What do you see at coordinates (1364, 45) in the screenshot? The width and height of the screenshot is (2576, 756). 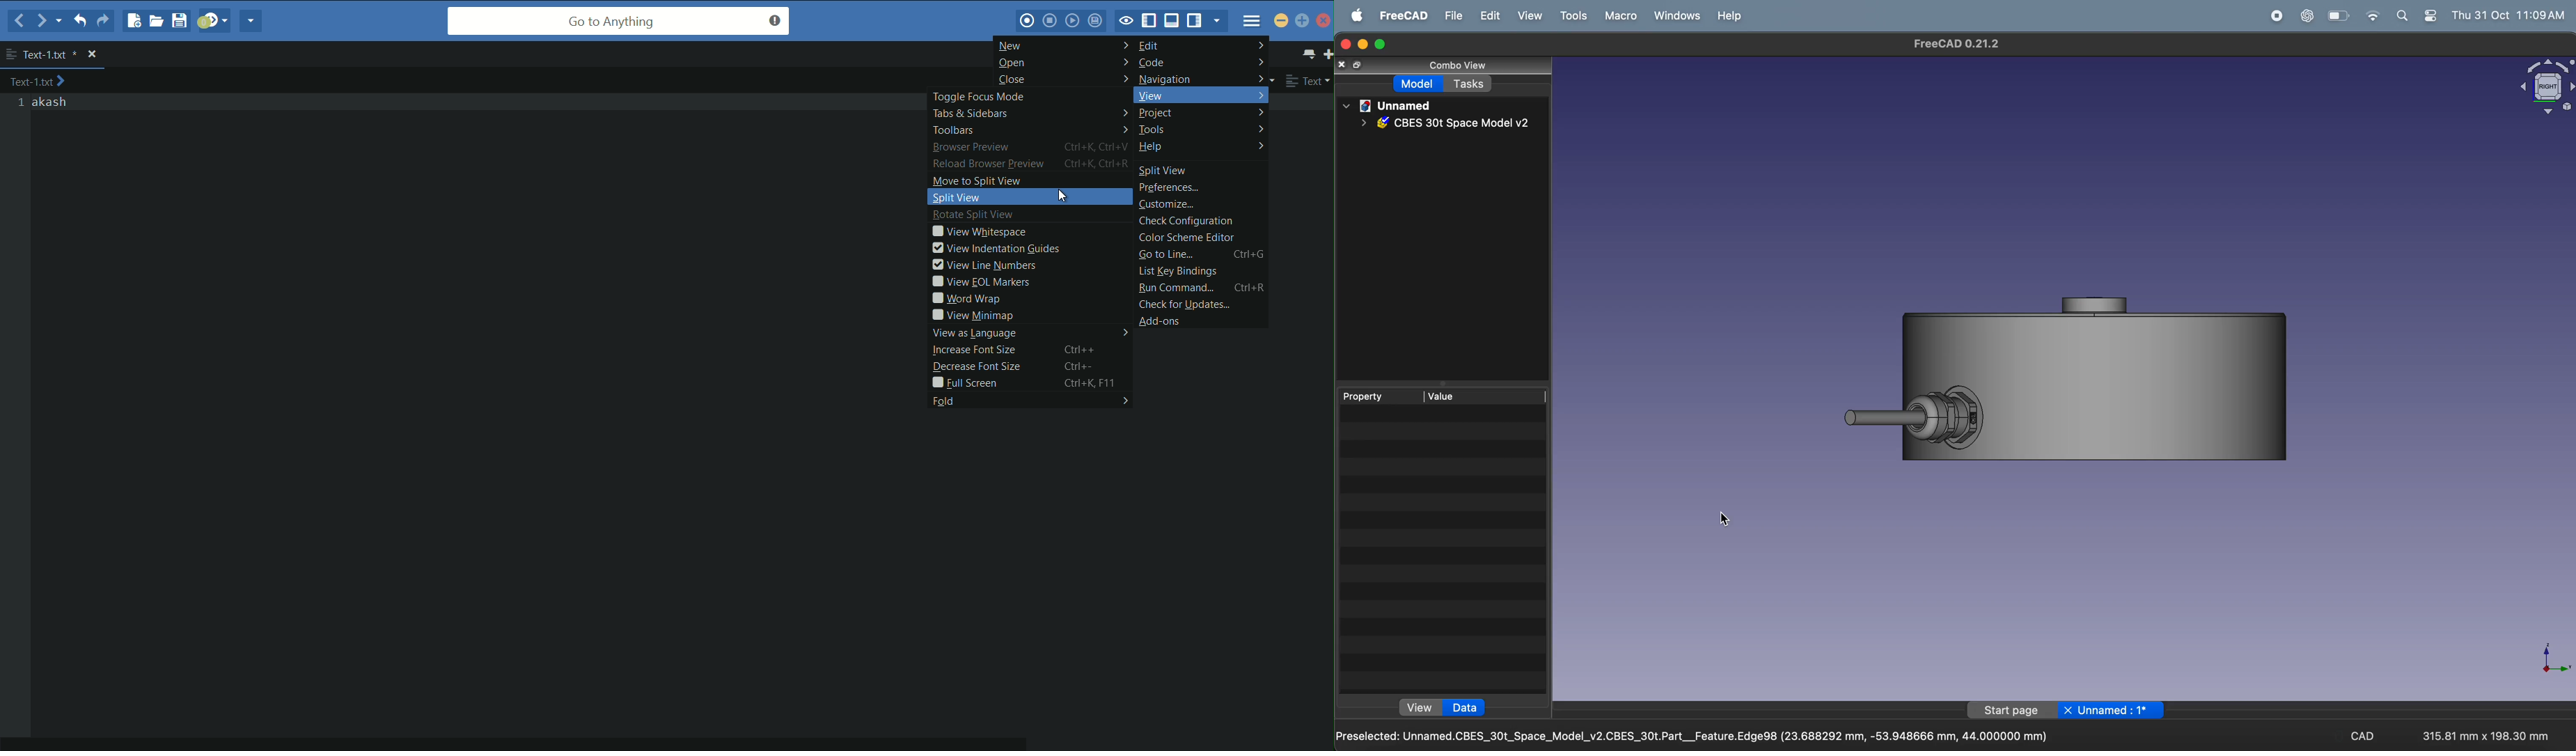 I see `restore` at bounding box center [1364, 45].